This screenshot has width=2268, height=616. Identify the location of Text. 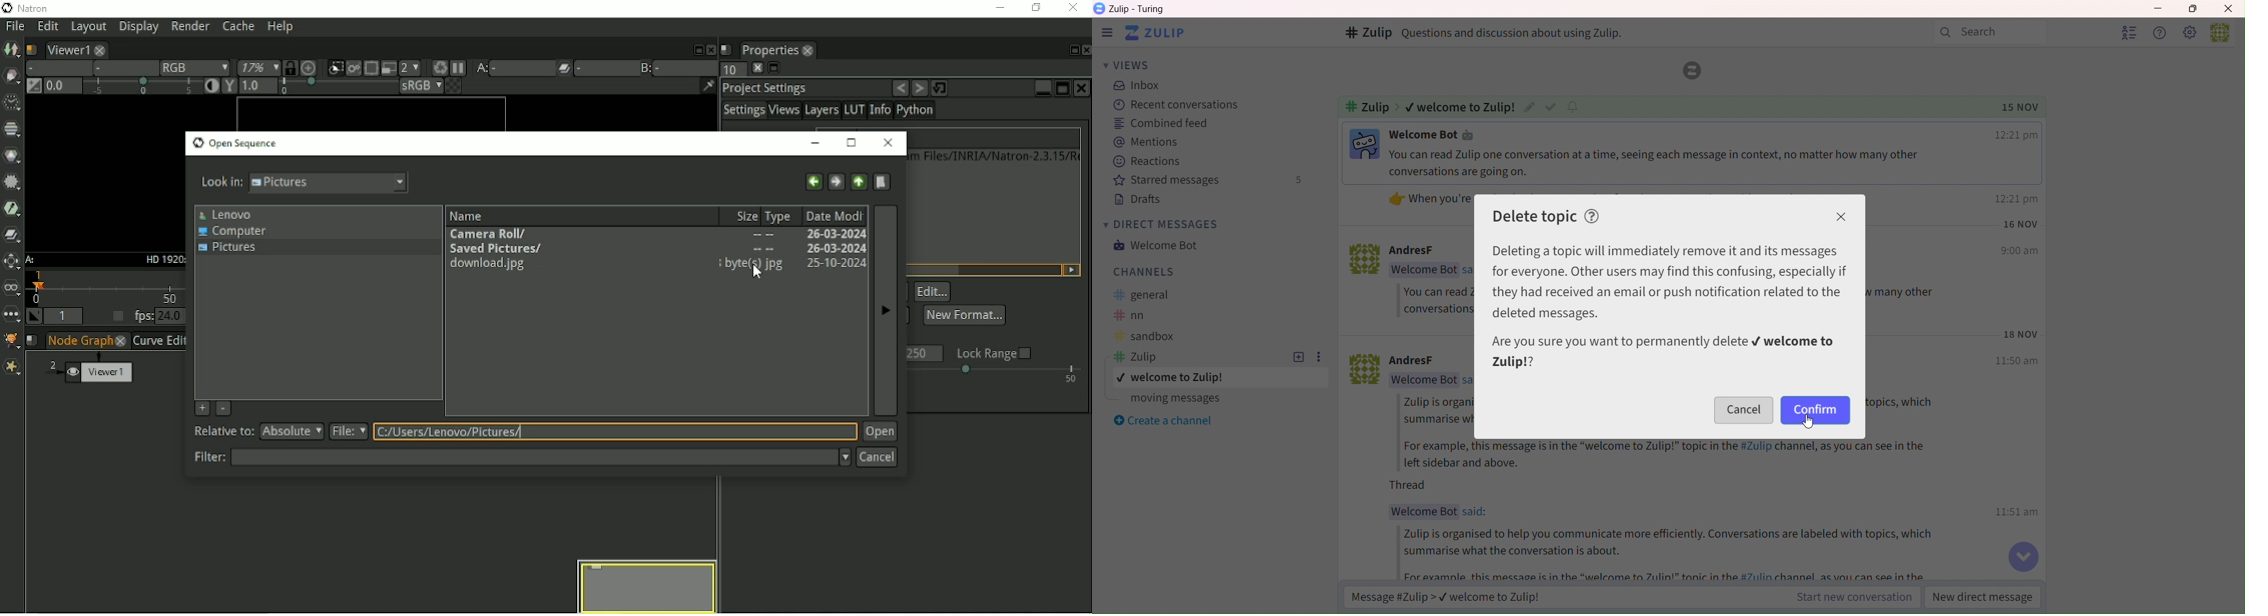
(1676, 575).